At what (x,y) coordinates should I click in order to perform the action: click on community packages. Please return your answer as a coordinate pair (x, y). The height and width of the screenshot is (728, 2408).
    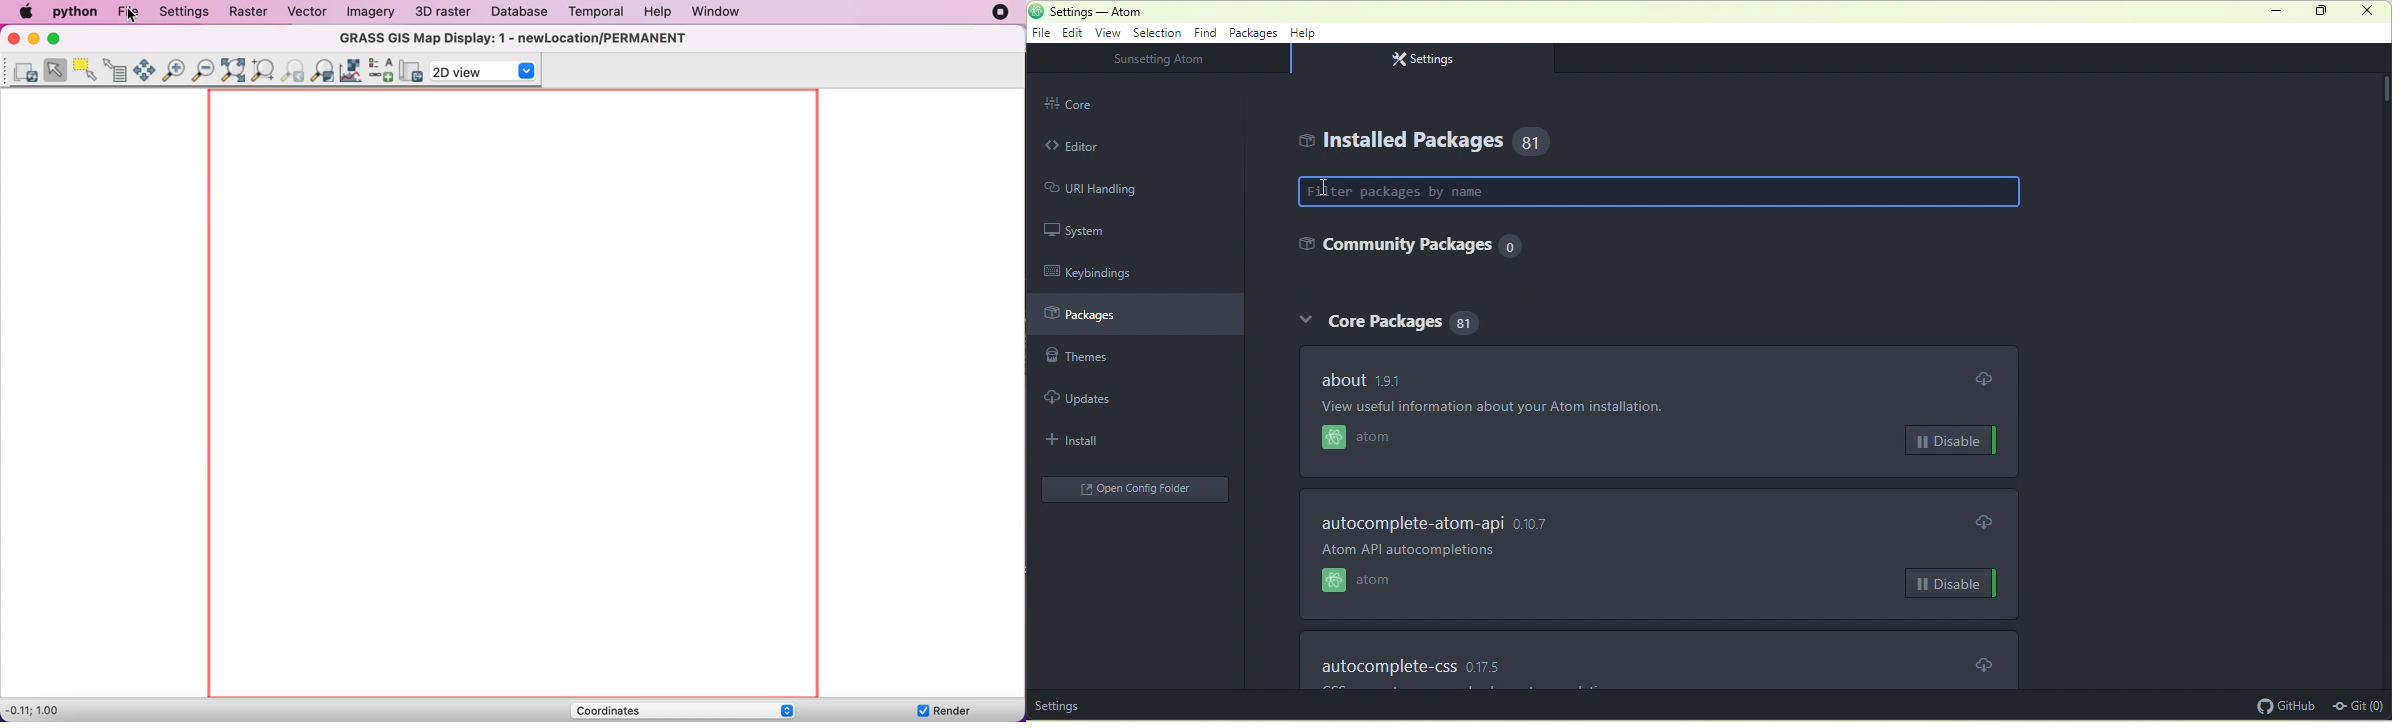
    Looking at the image, I should click on (1405, 250).